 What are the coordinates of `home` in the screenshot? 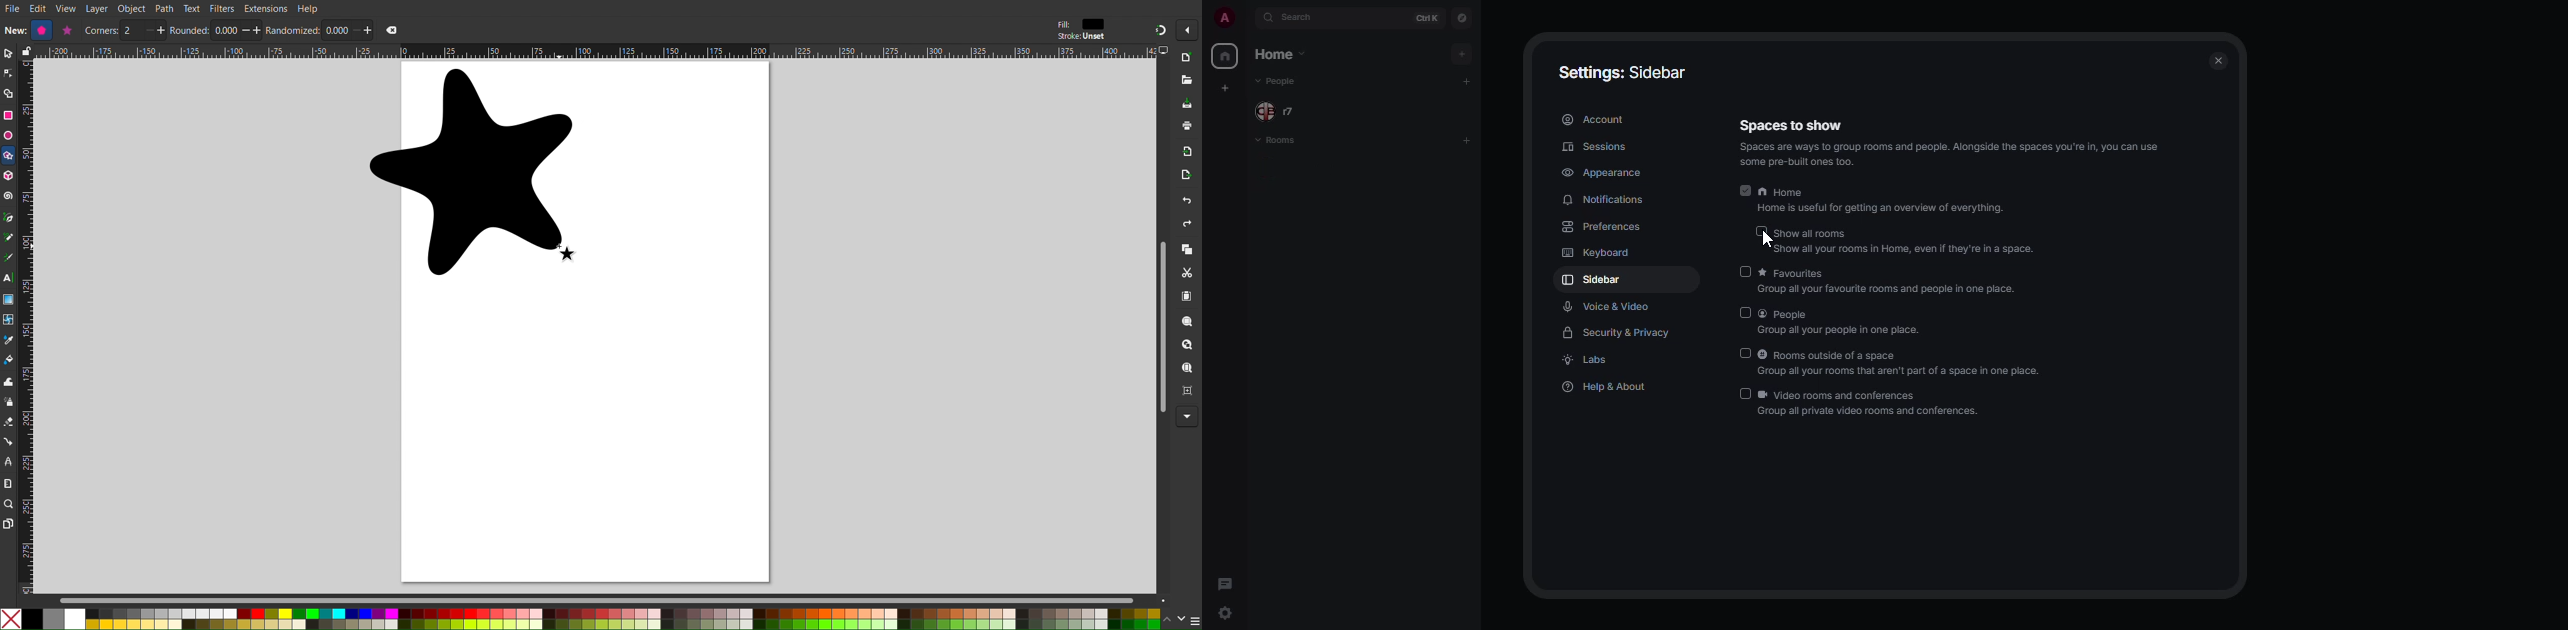 It's located at (1884, 201).